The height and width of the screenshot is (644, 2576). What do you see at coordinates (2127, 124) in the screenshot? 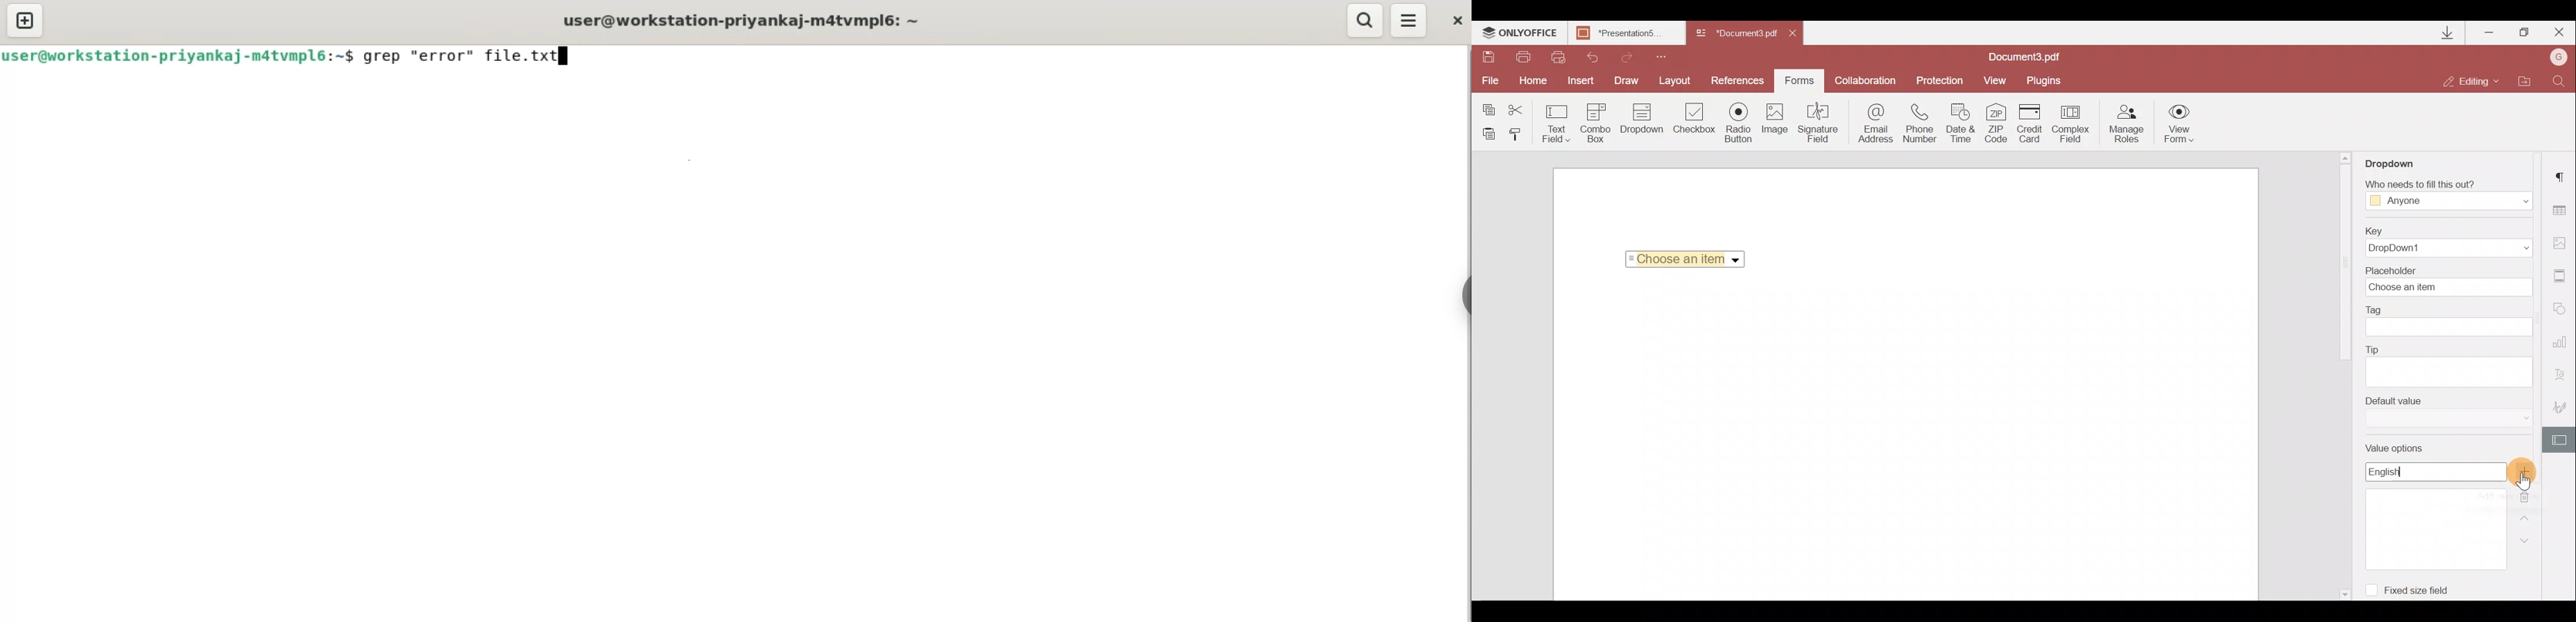
I see `Manage roles` at bounding box center [2127, 124].